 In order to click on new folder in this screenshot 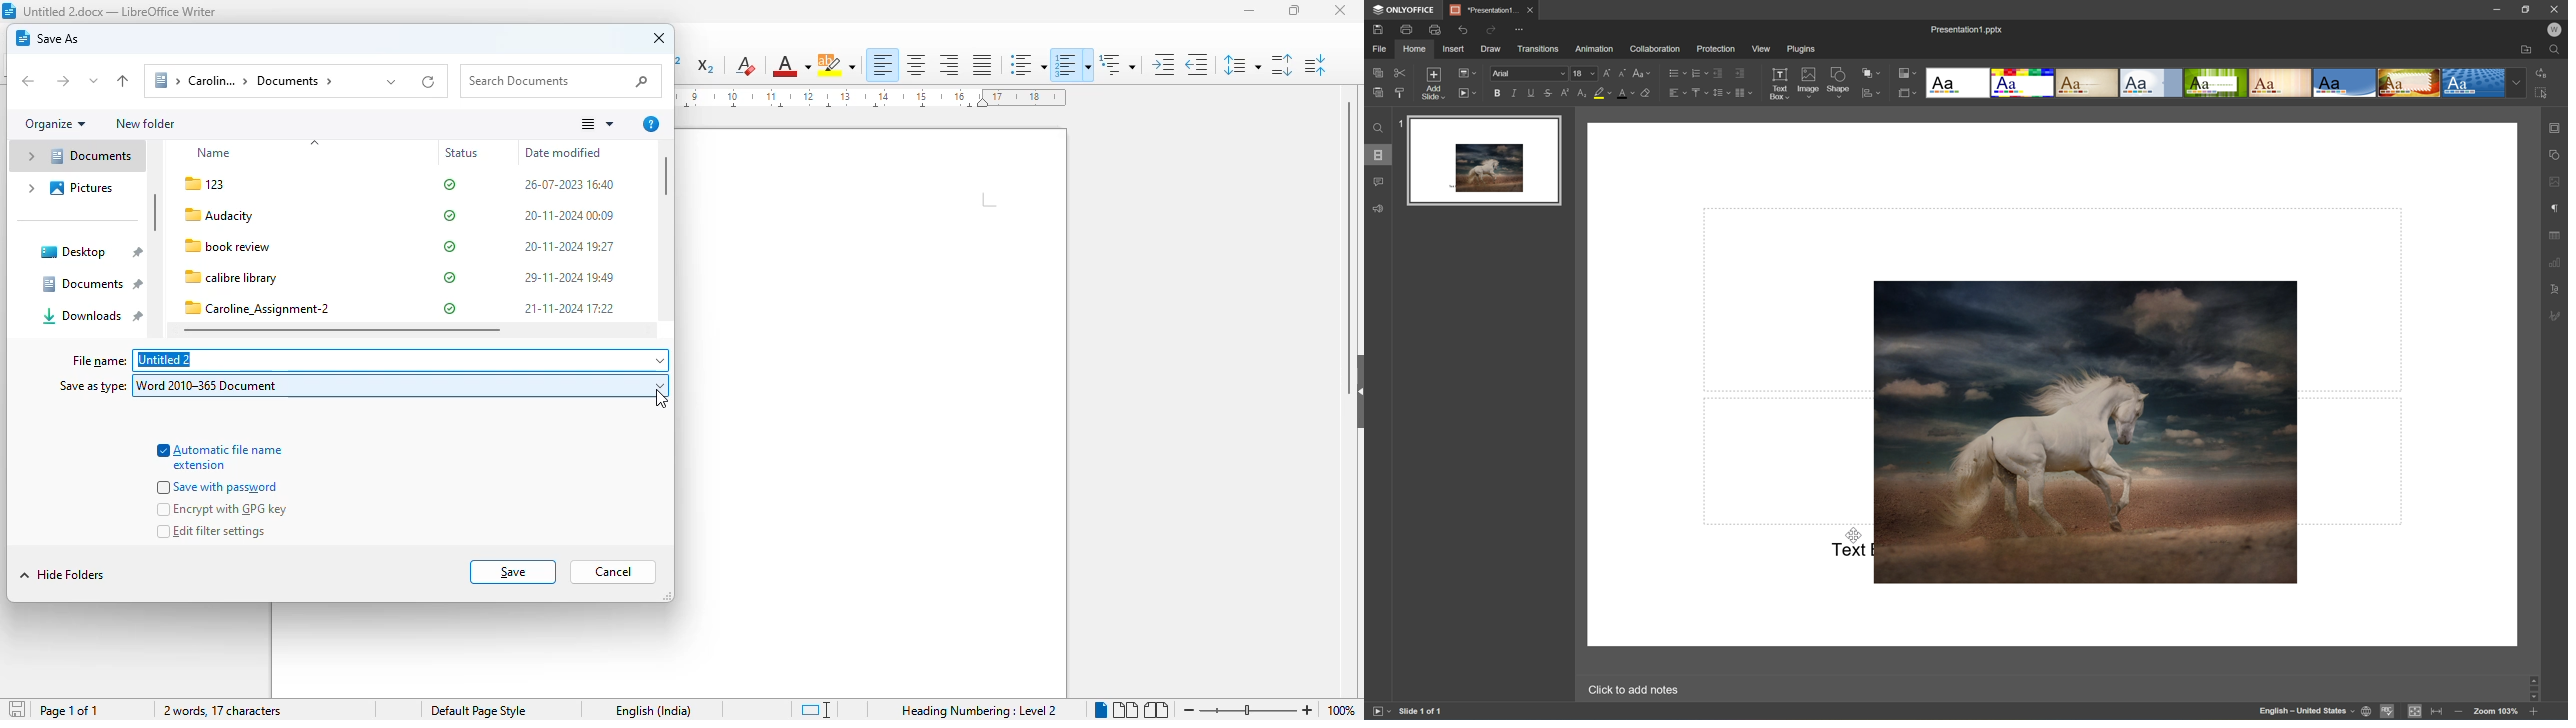, I will do `click(145, 123)`.